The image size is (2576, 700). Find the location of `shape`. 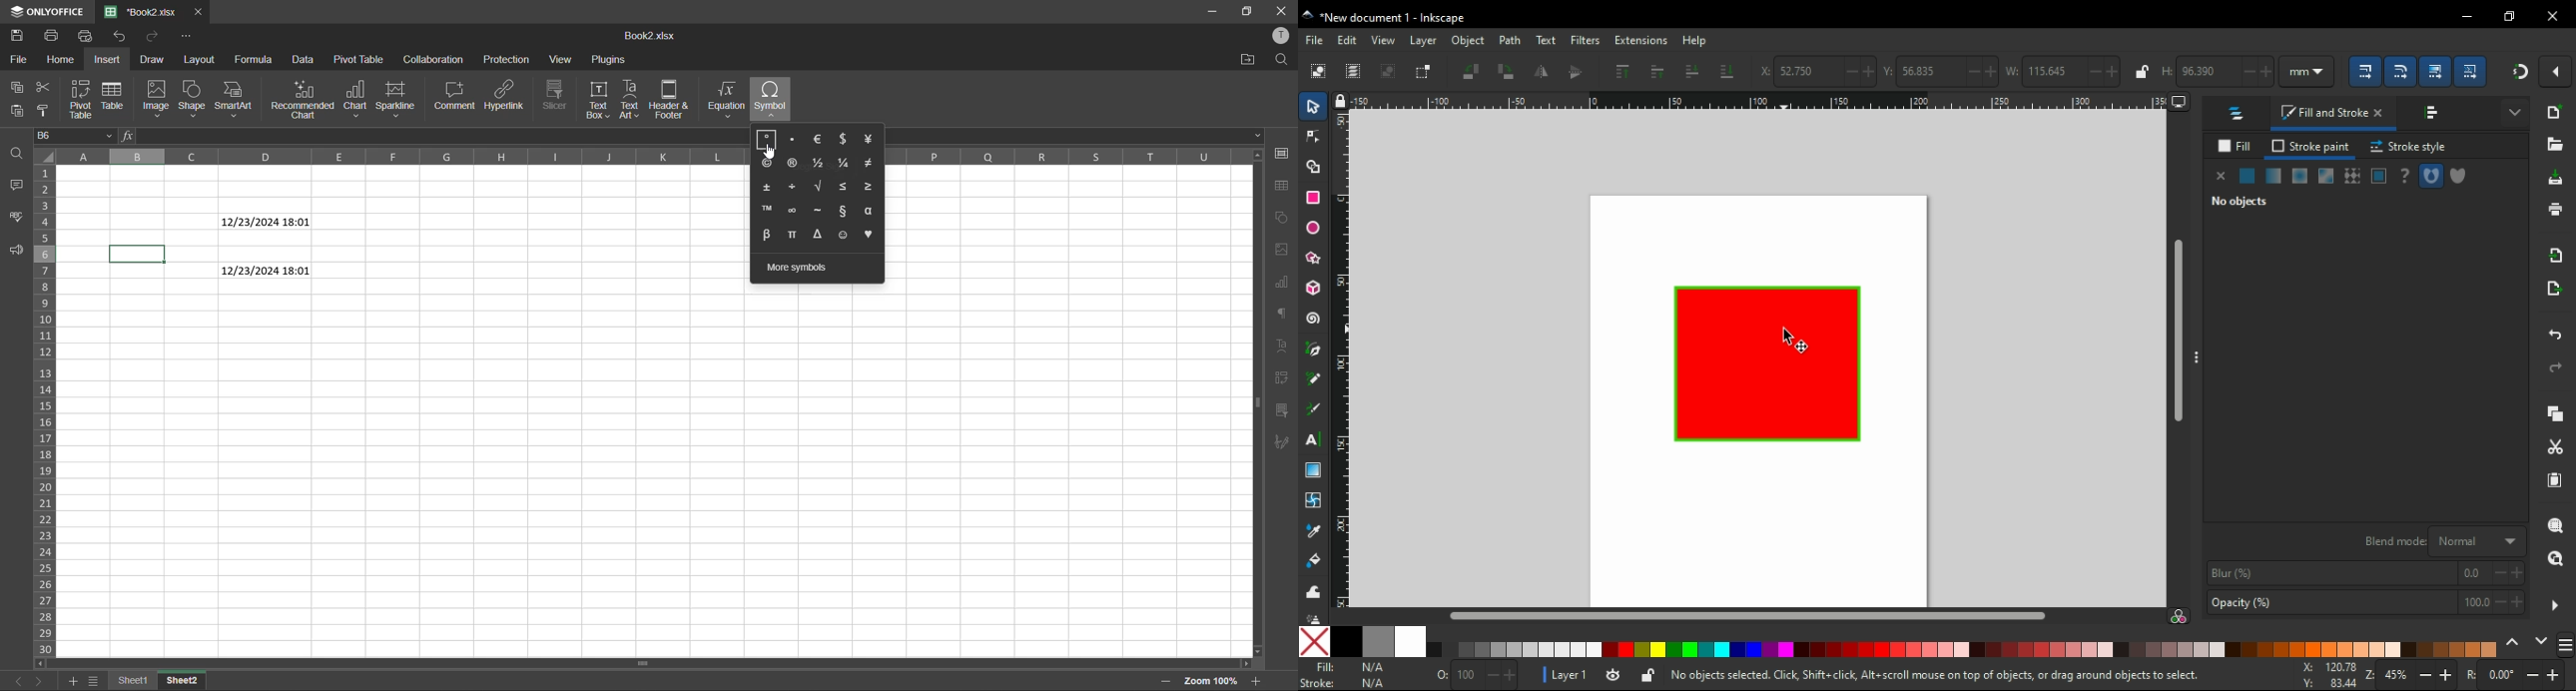

shape is located at coordinates (193, 99).